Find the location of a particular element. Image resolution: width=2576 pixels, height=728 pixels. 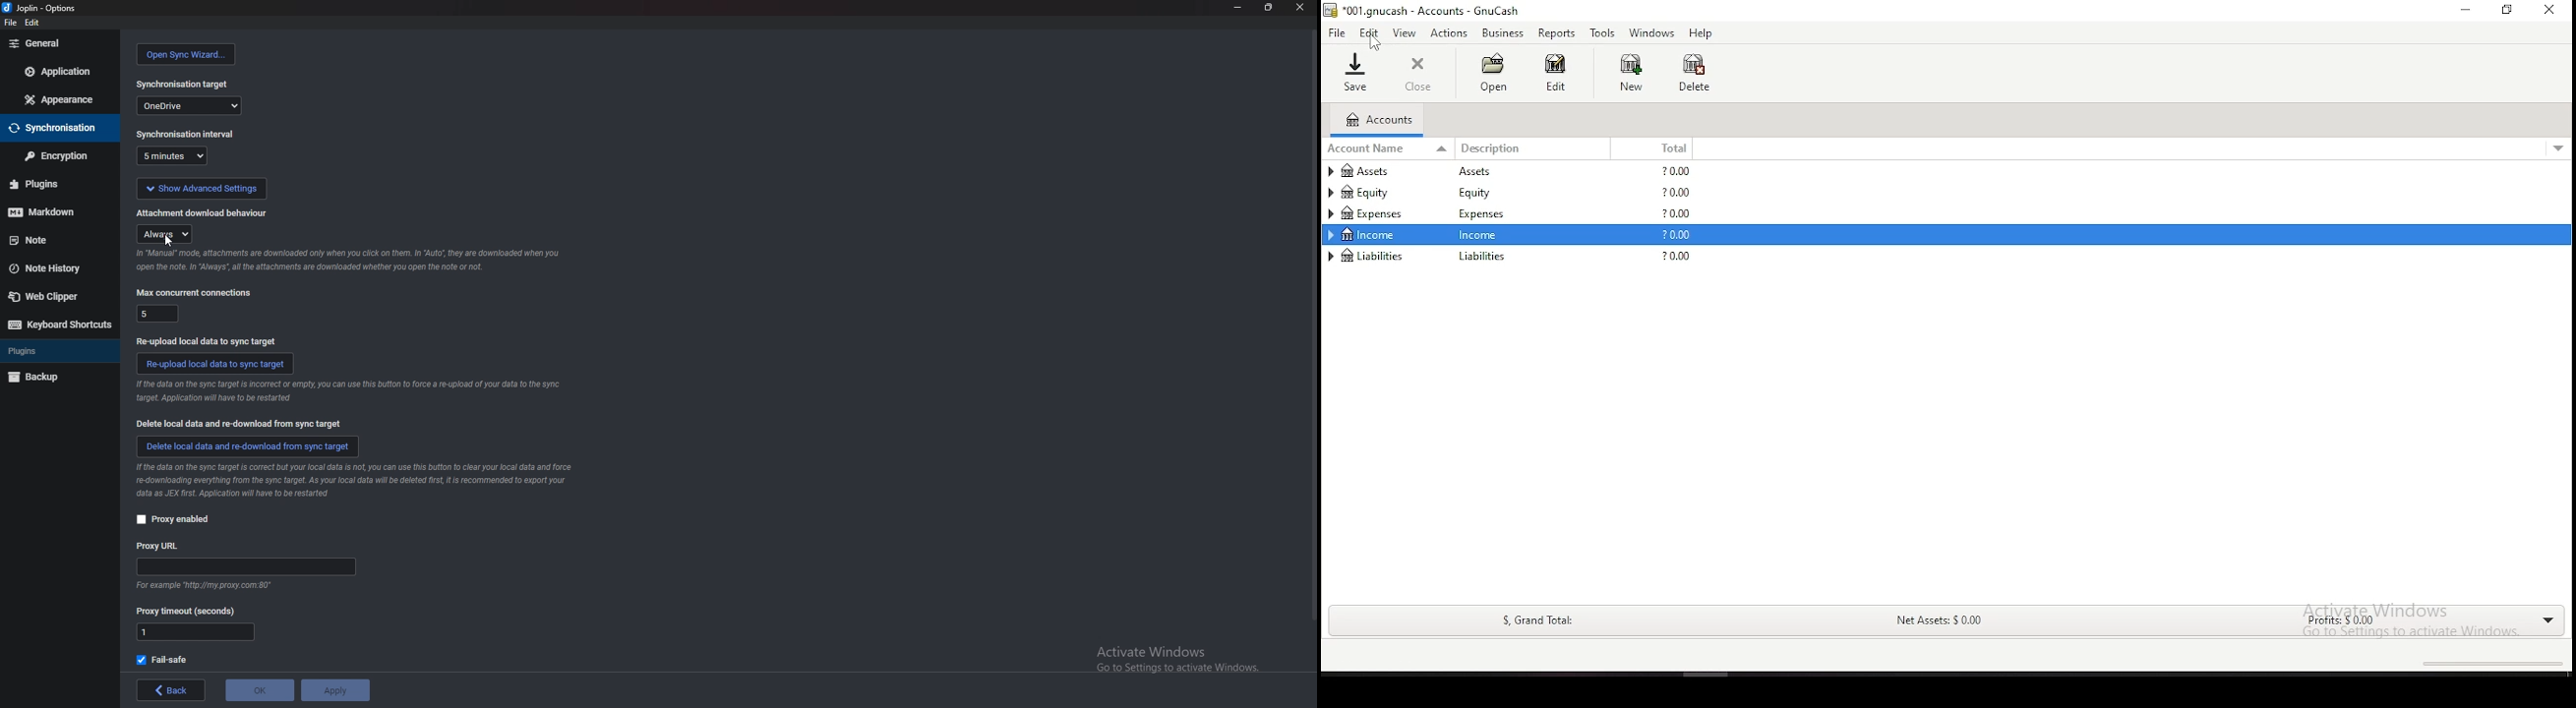

application is located at coordinates (62, 70).